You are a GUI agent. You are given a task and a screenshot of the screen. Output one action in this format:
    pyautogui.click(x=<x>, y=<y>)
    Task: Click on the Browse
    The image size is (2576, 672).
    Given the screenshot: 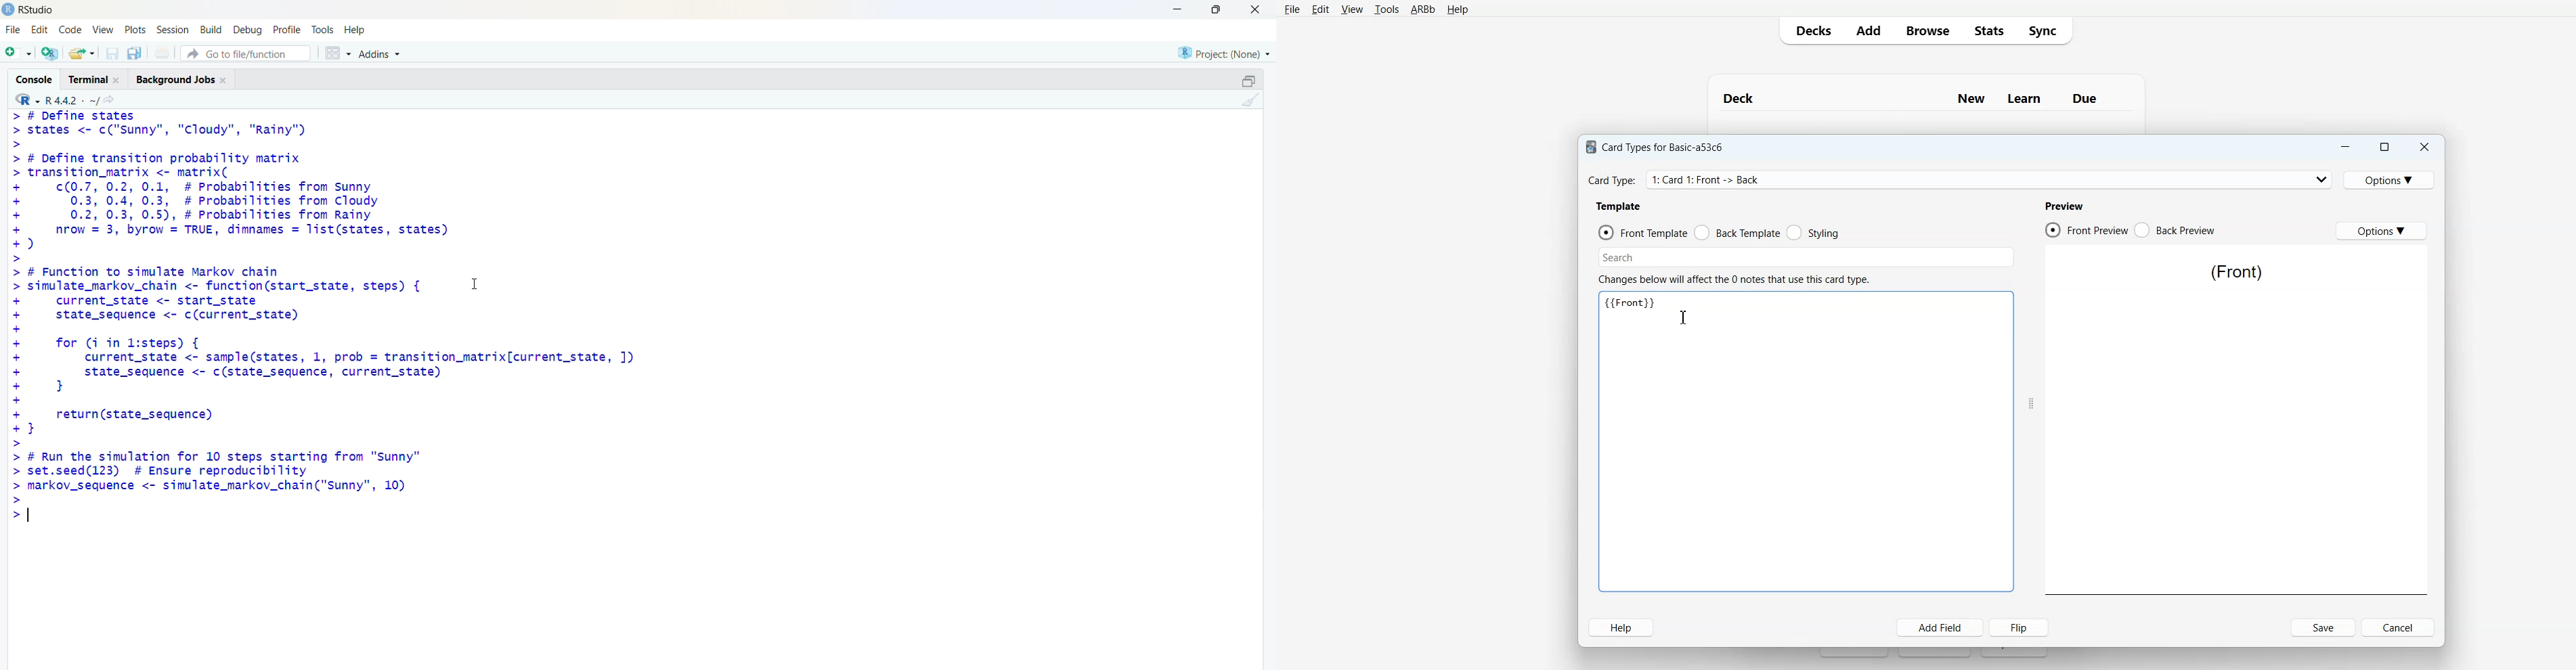 What is the action you would take?
    pyautogui.click(x=1927, y=30)
    